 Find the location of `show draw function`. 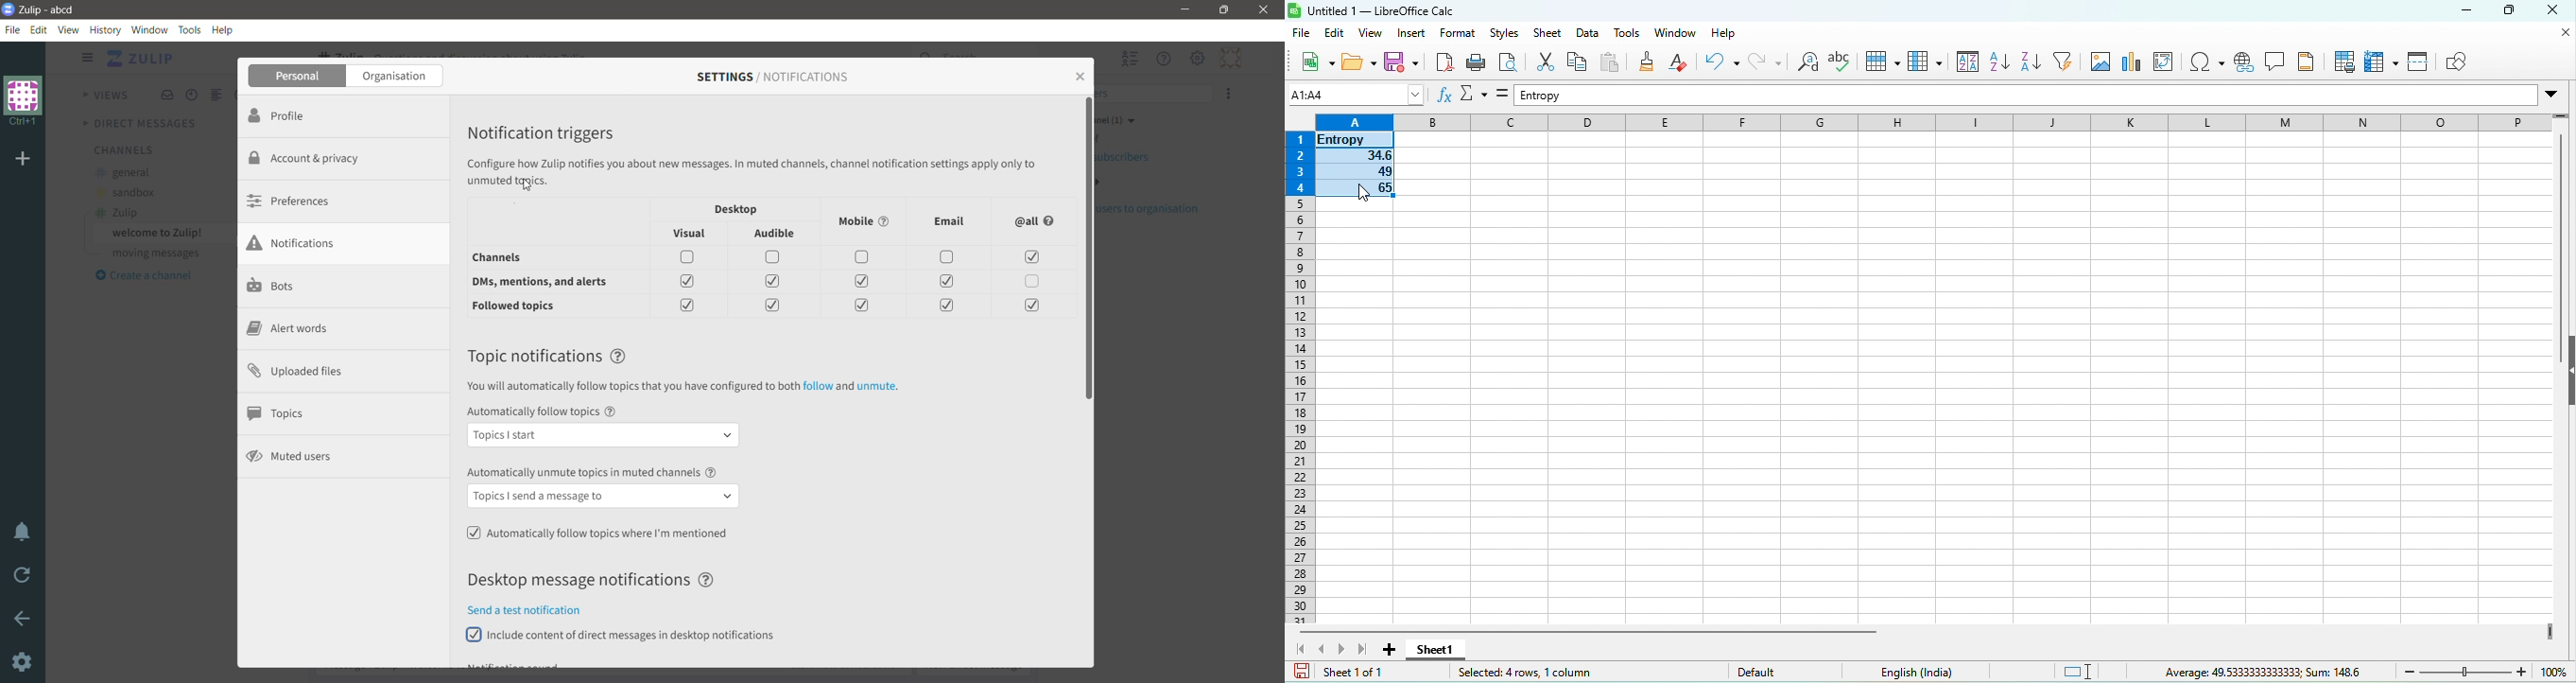

show draw function is located at coordinates (2463, 61).